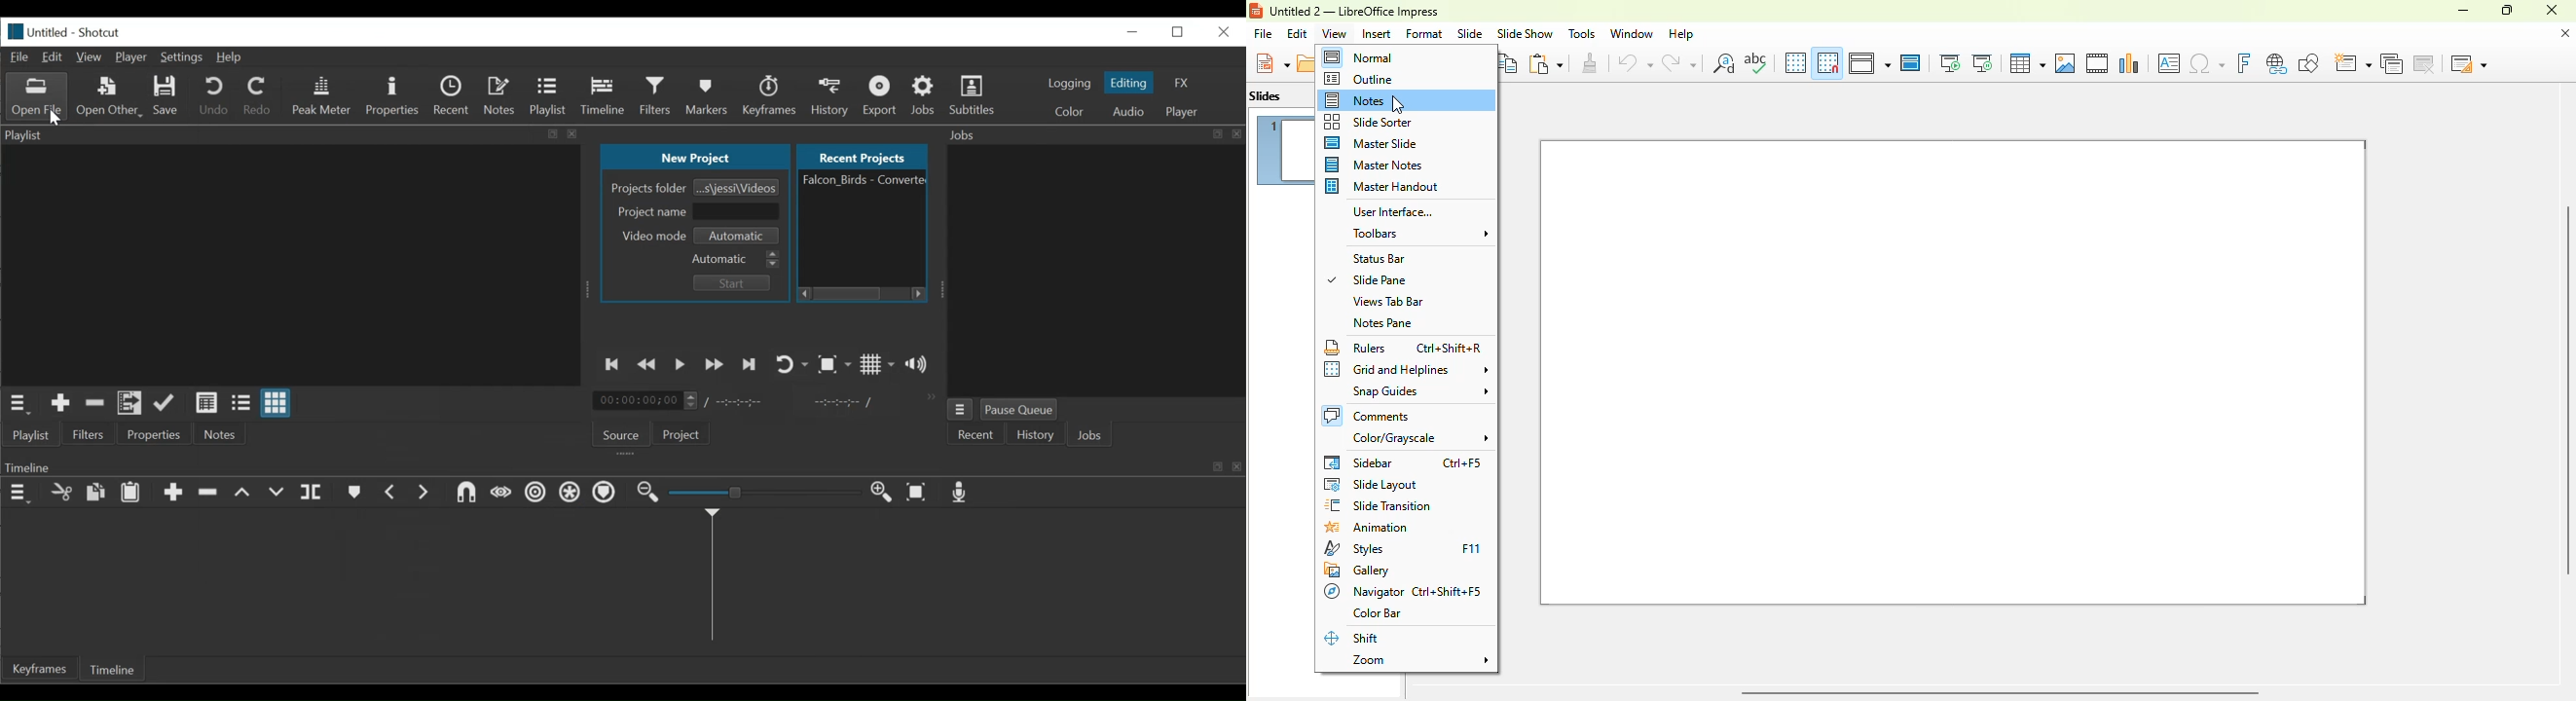 Image resolution: width=2576 pixels, height=728 pixels. What do you see at coordinates (1371, 279) in the screenshot?
I see `slide pane` at bounding box center [1371, 279].